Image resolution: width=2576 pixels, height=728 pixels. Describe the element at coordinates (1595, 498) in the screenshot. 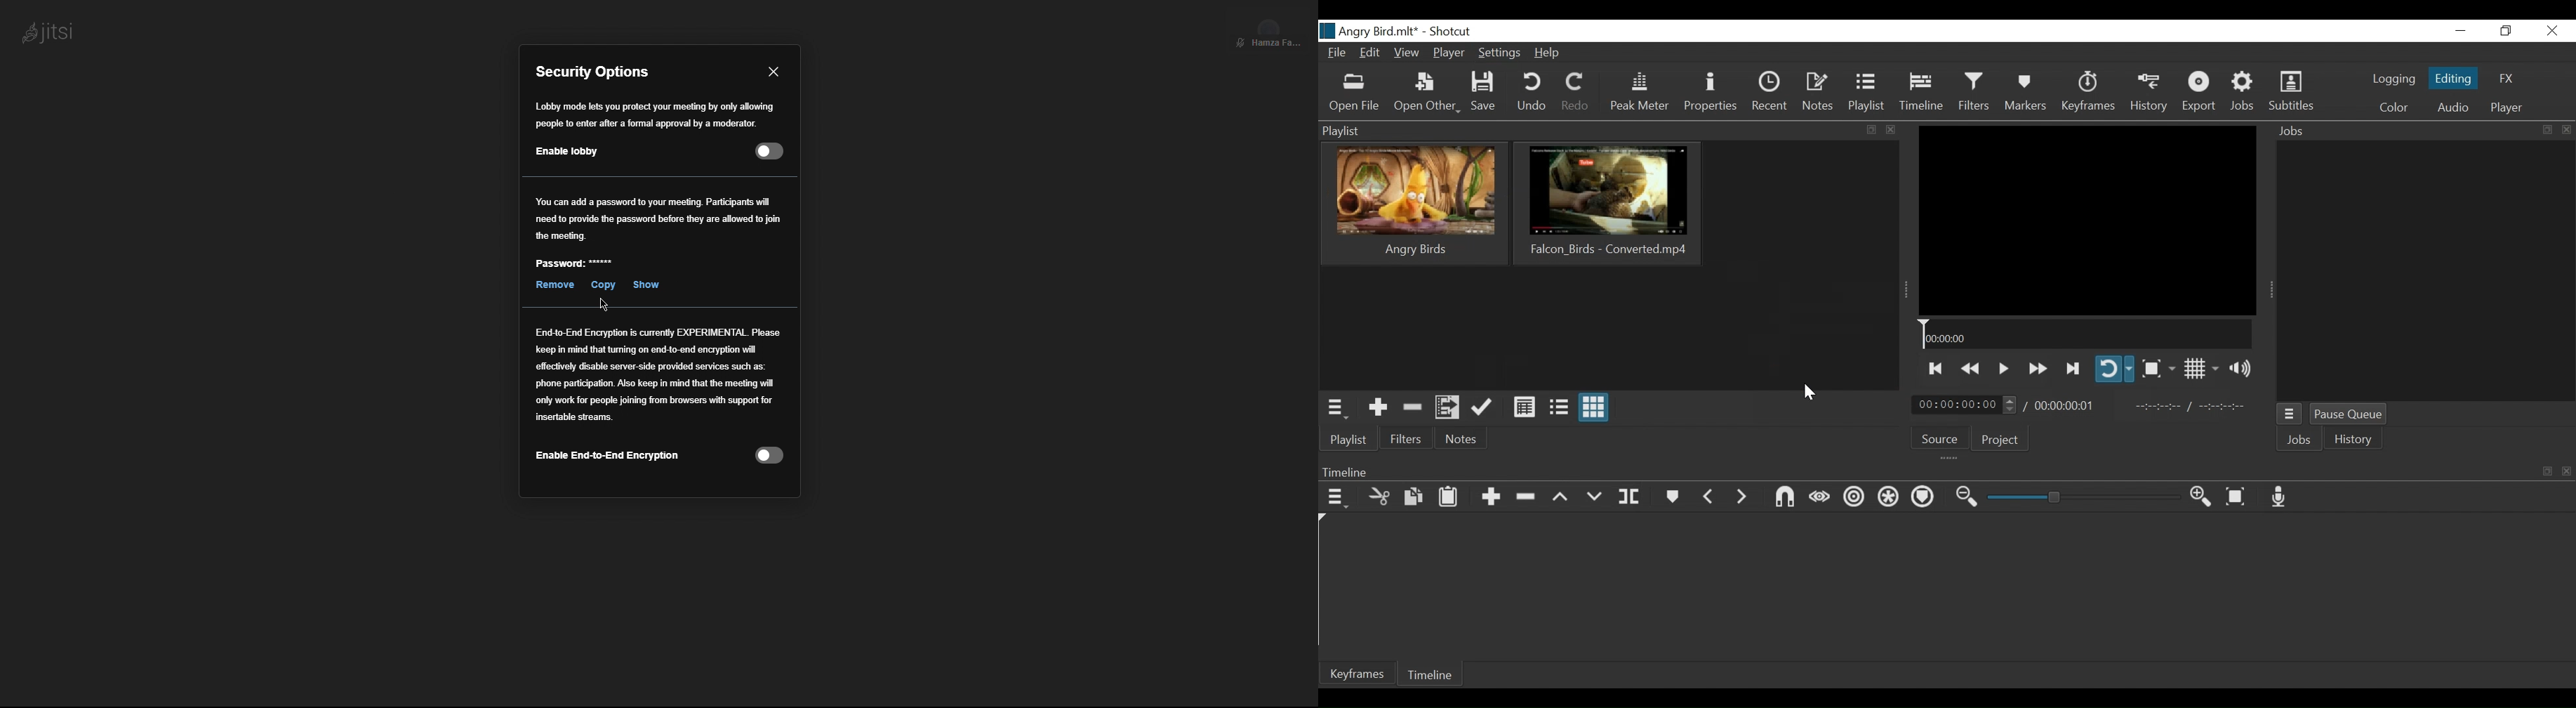

I see `Overwrite` at that location.